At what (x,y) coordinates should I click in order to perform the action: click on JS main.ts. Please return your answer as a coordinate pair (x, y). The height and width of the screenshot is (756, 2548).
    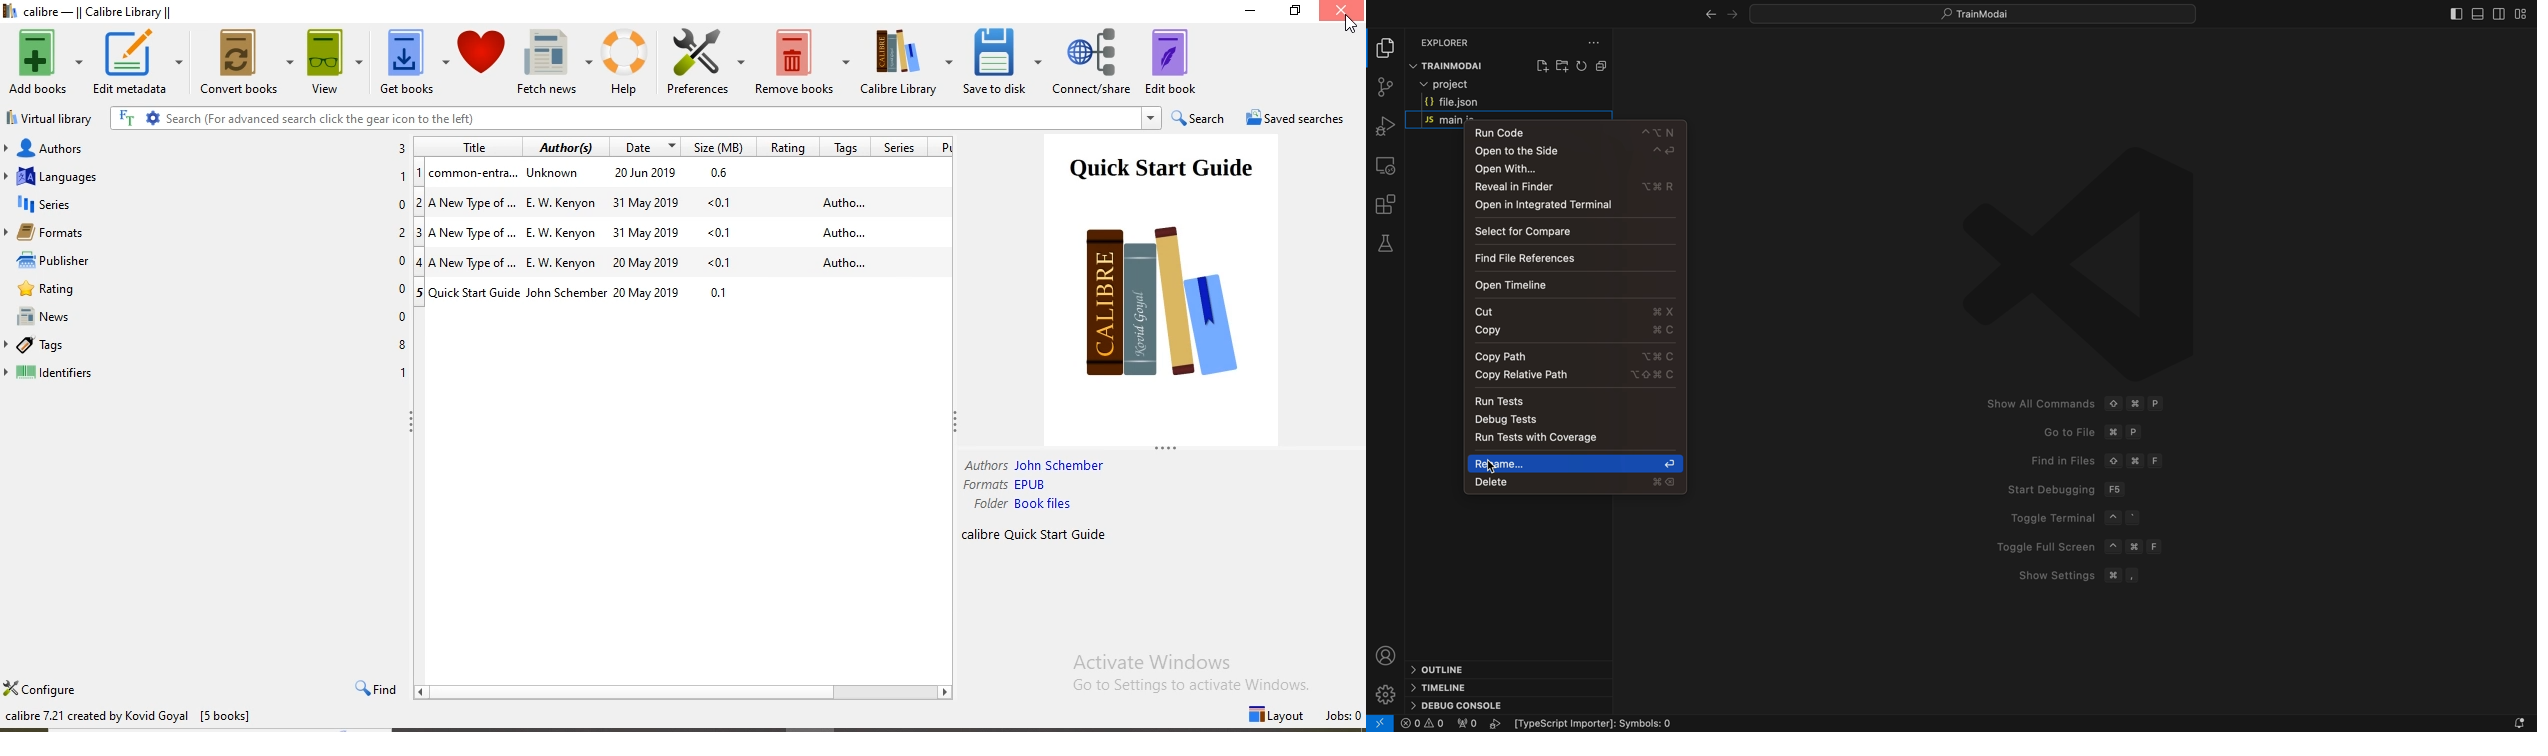
    Looking at the image, I should click on (1512, 120).